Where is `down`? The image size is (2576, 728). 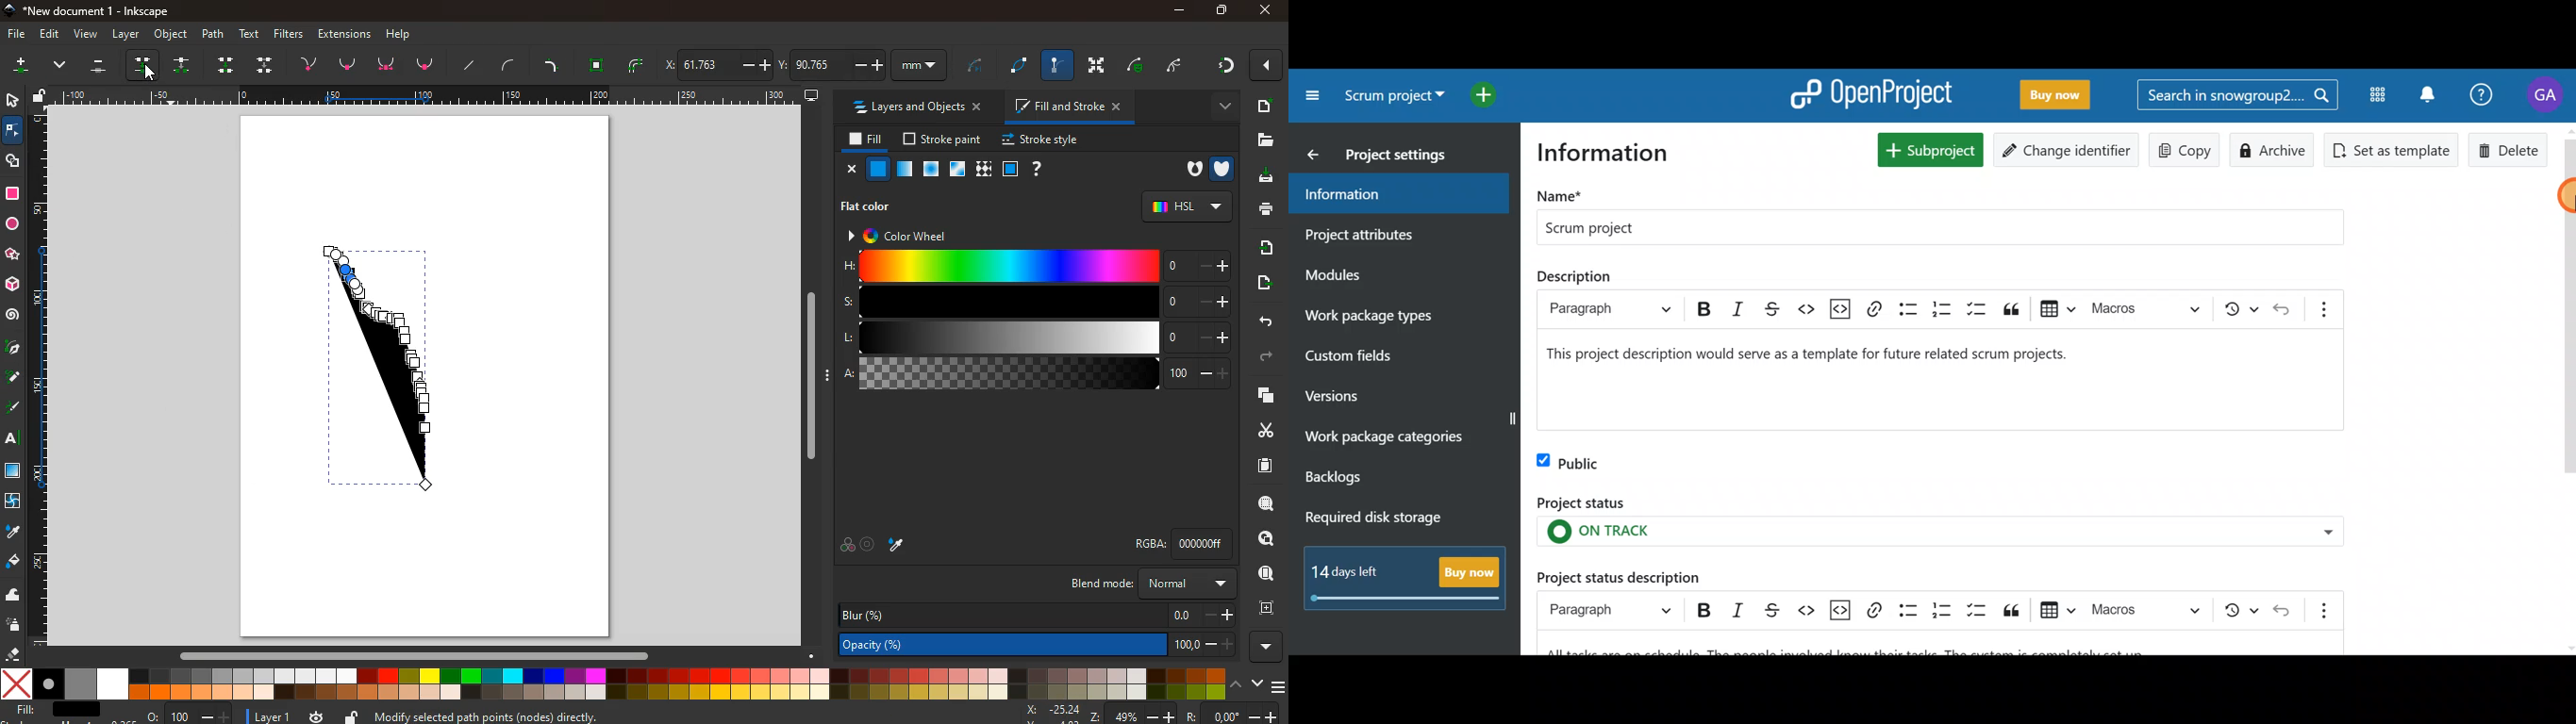 down is located at coordinates (1255, 683).